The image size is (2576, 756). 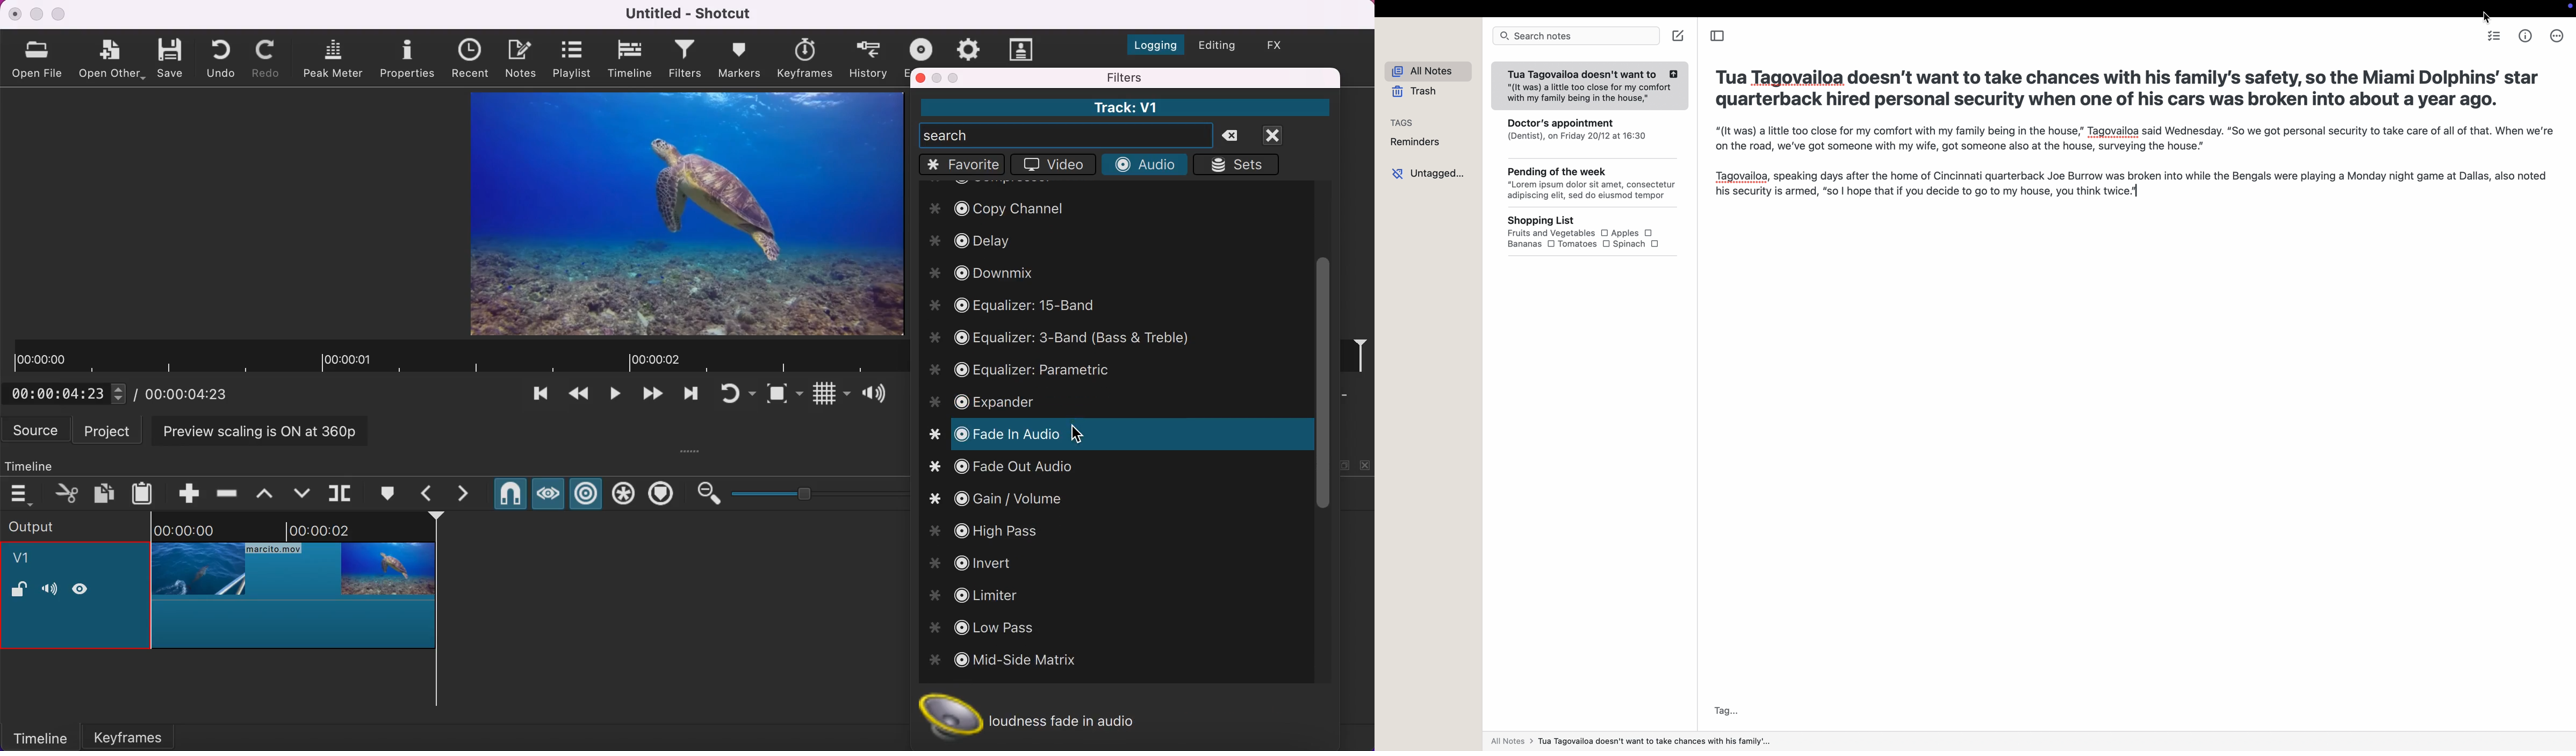 What do you see at coordinates (145, 492) in the screenshot?
I see `paste` at bounding box center [145, 492].